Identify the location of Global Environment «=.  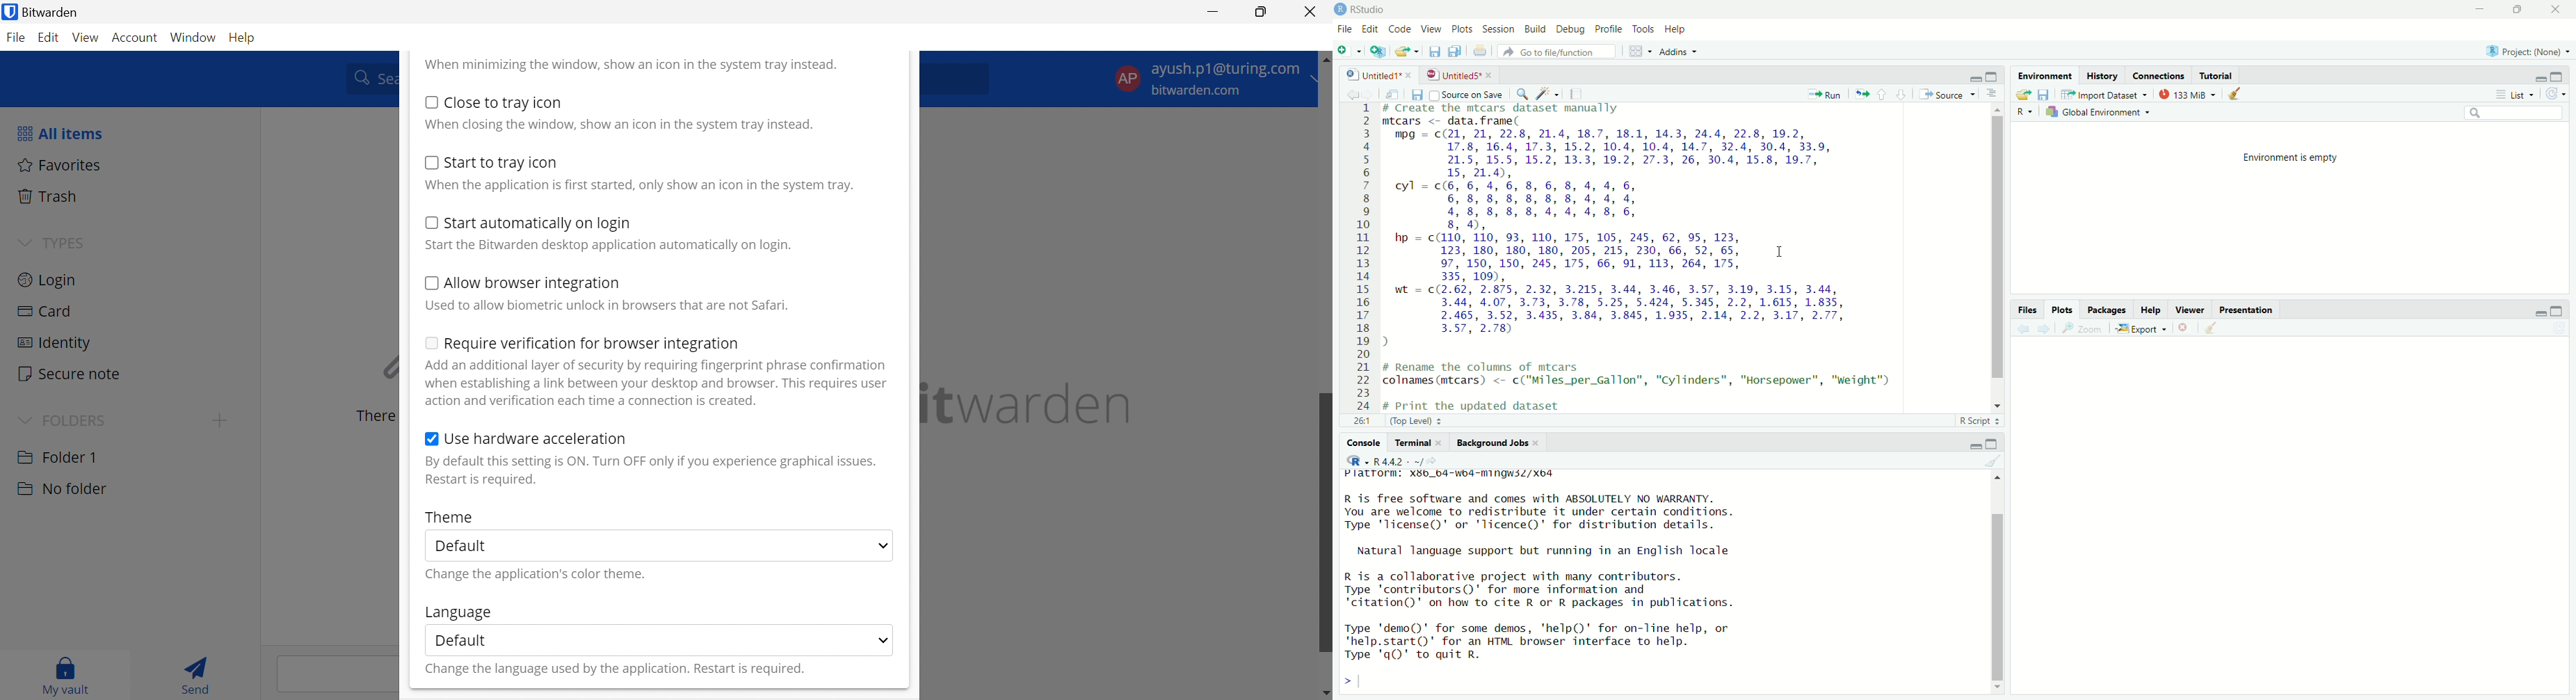
(2101, 111).